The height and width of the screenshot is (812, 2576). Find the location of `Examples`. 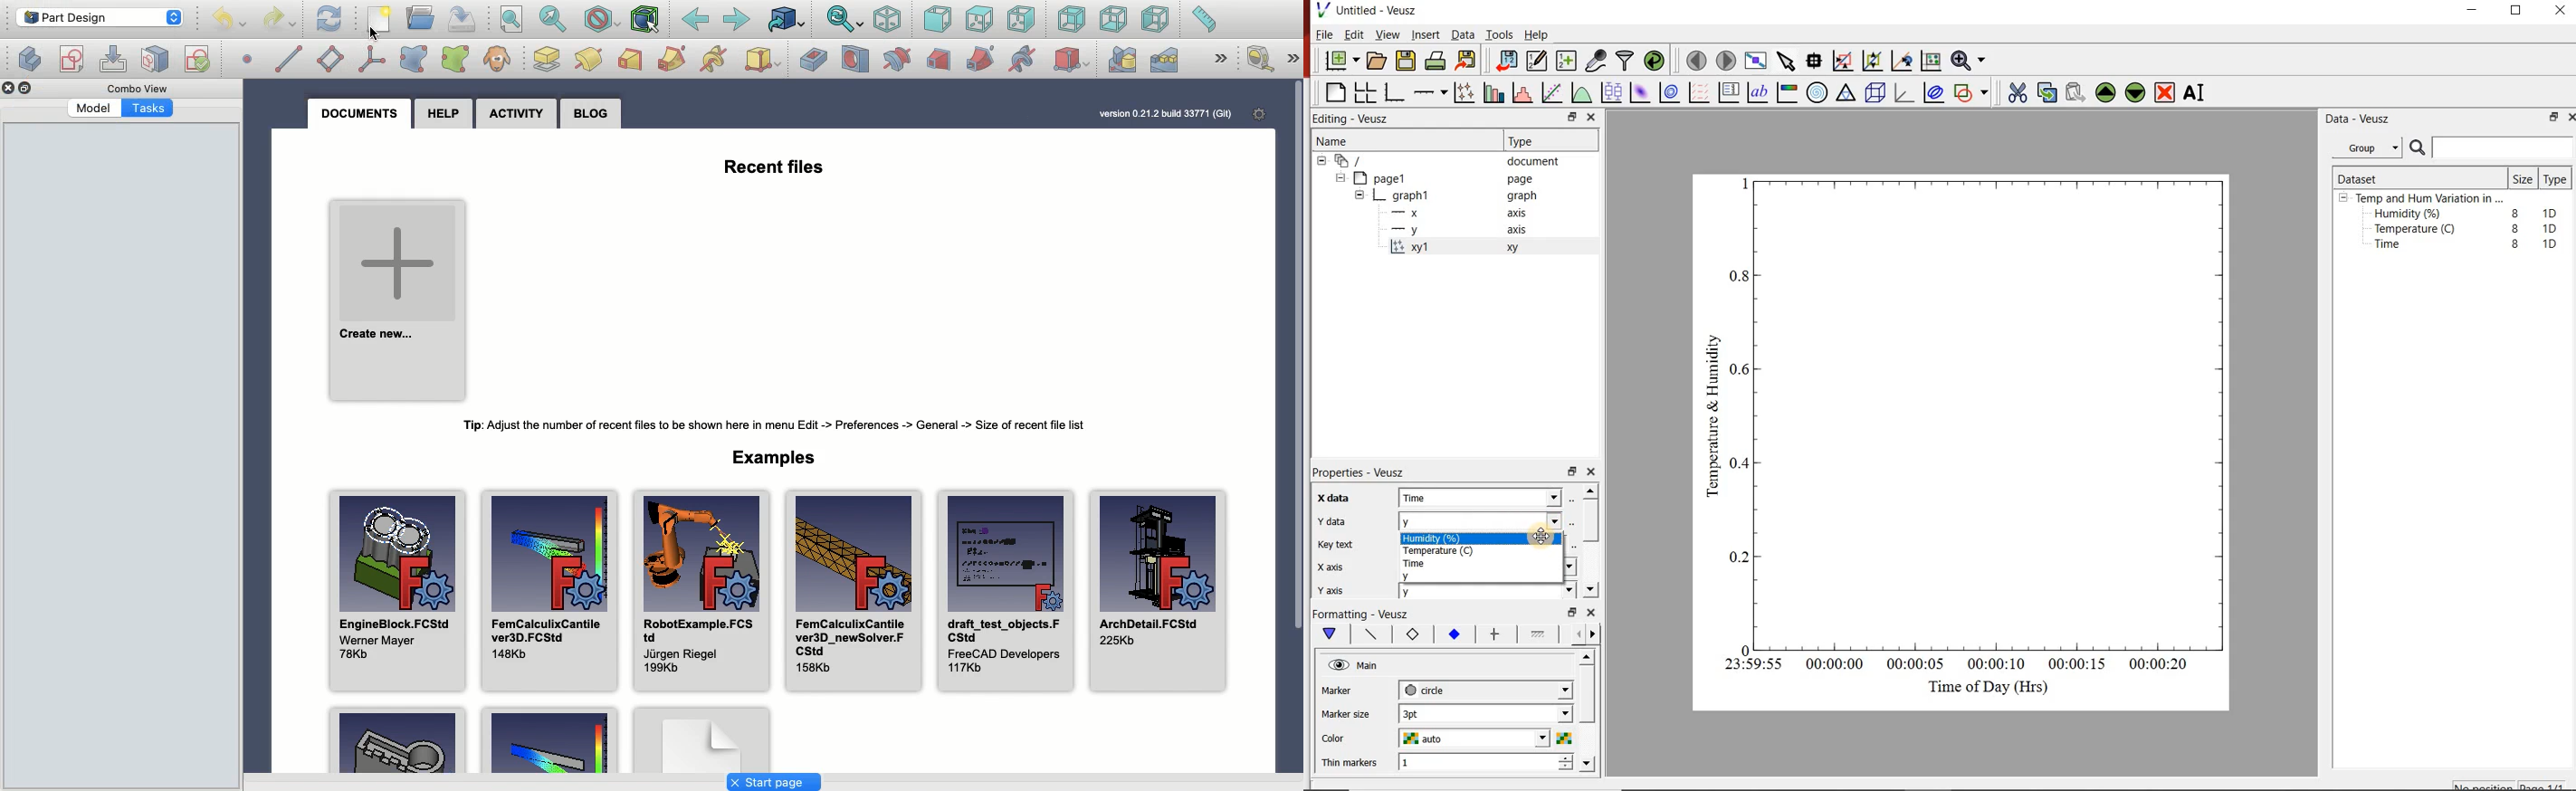

Examples is located at coordinates (769, 459).